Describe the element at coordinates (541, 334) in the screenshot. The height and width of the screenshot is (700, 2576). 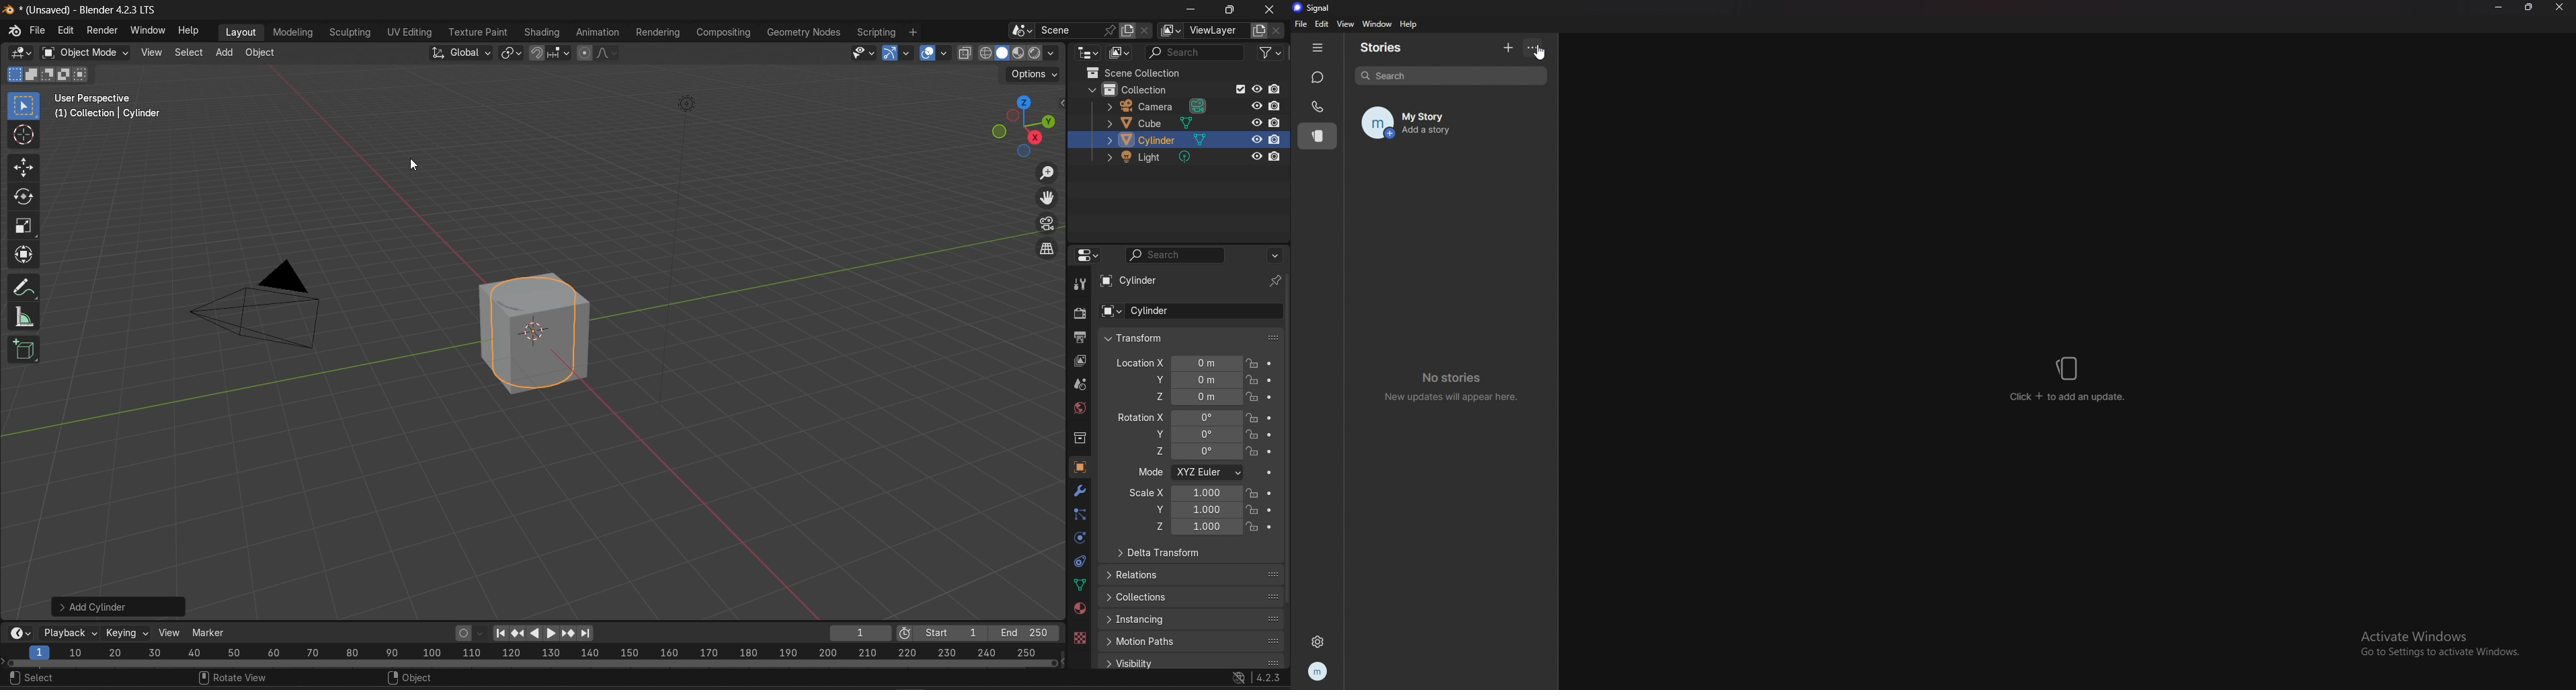
I see `cube` at that location.